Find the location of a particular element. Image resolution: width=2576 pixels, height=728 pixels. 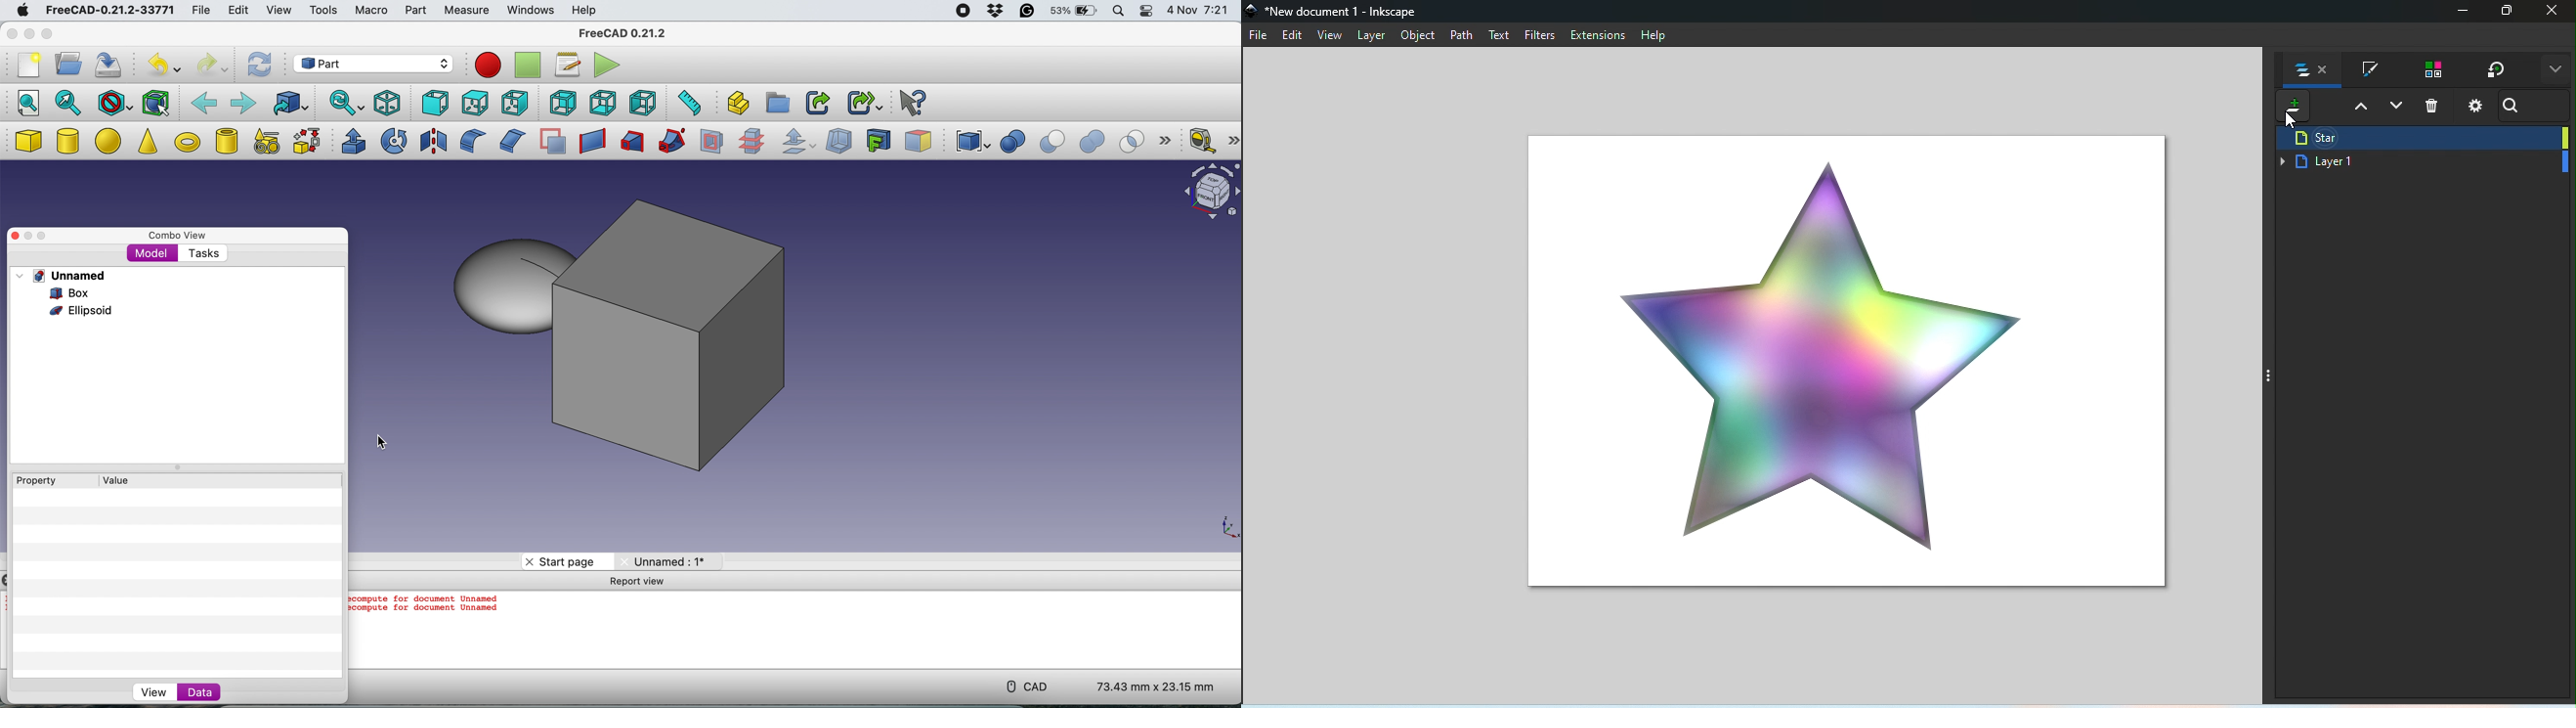

cylinder is located at coordinates (68, 143).